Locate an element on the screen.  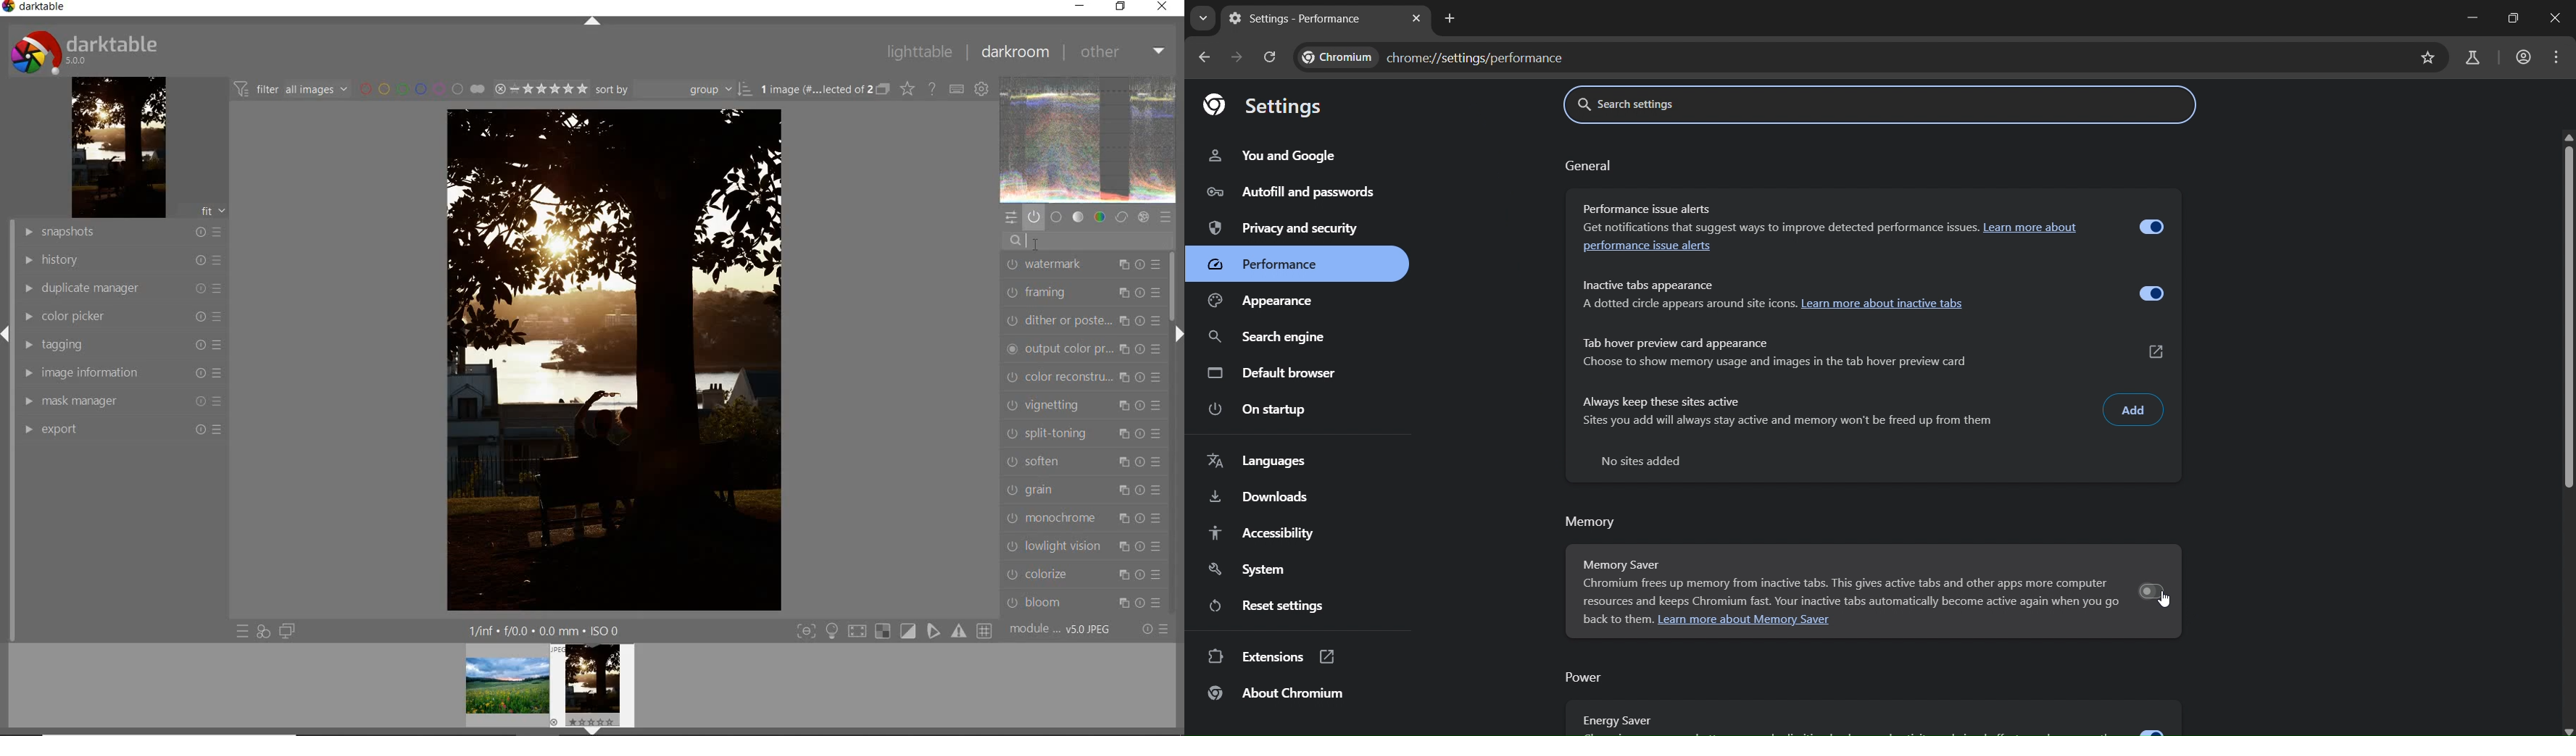
search tabs is located at coordinates (1204, 19).